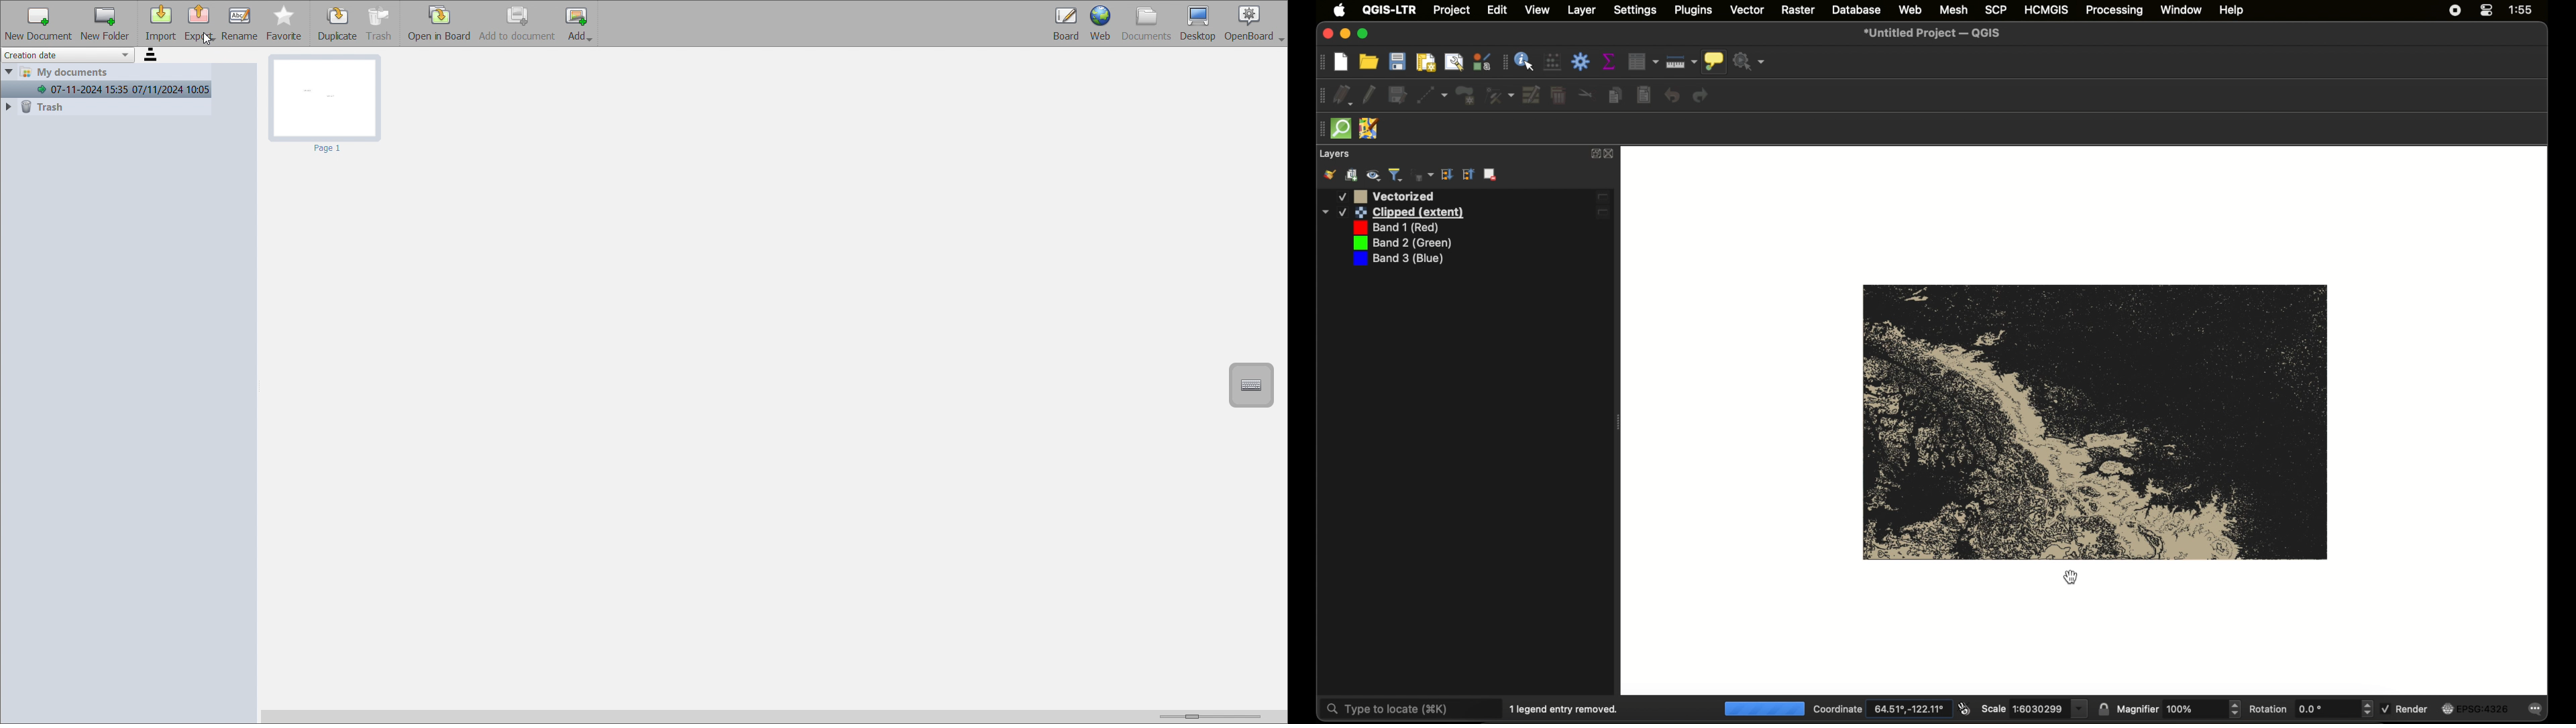 This screenshot has height=728, width=2576. I want to click on toolbox, so click(1580, 62).